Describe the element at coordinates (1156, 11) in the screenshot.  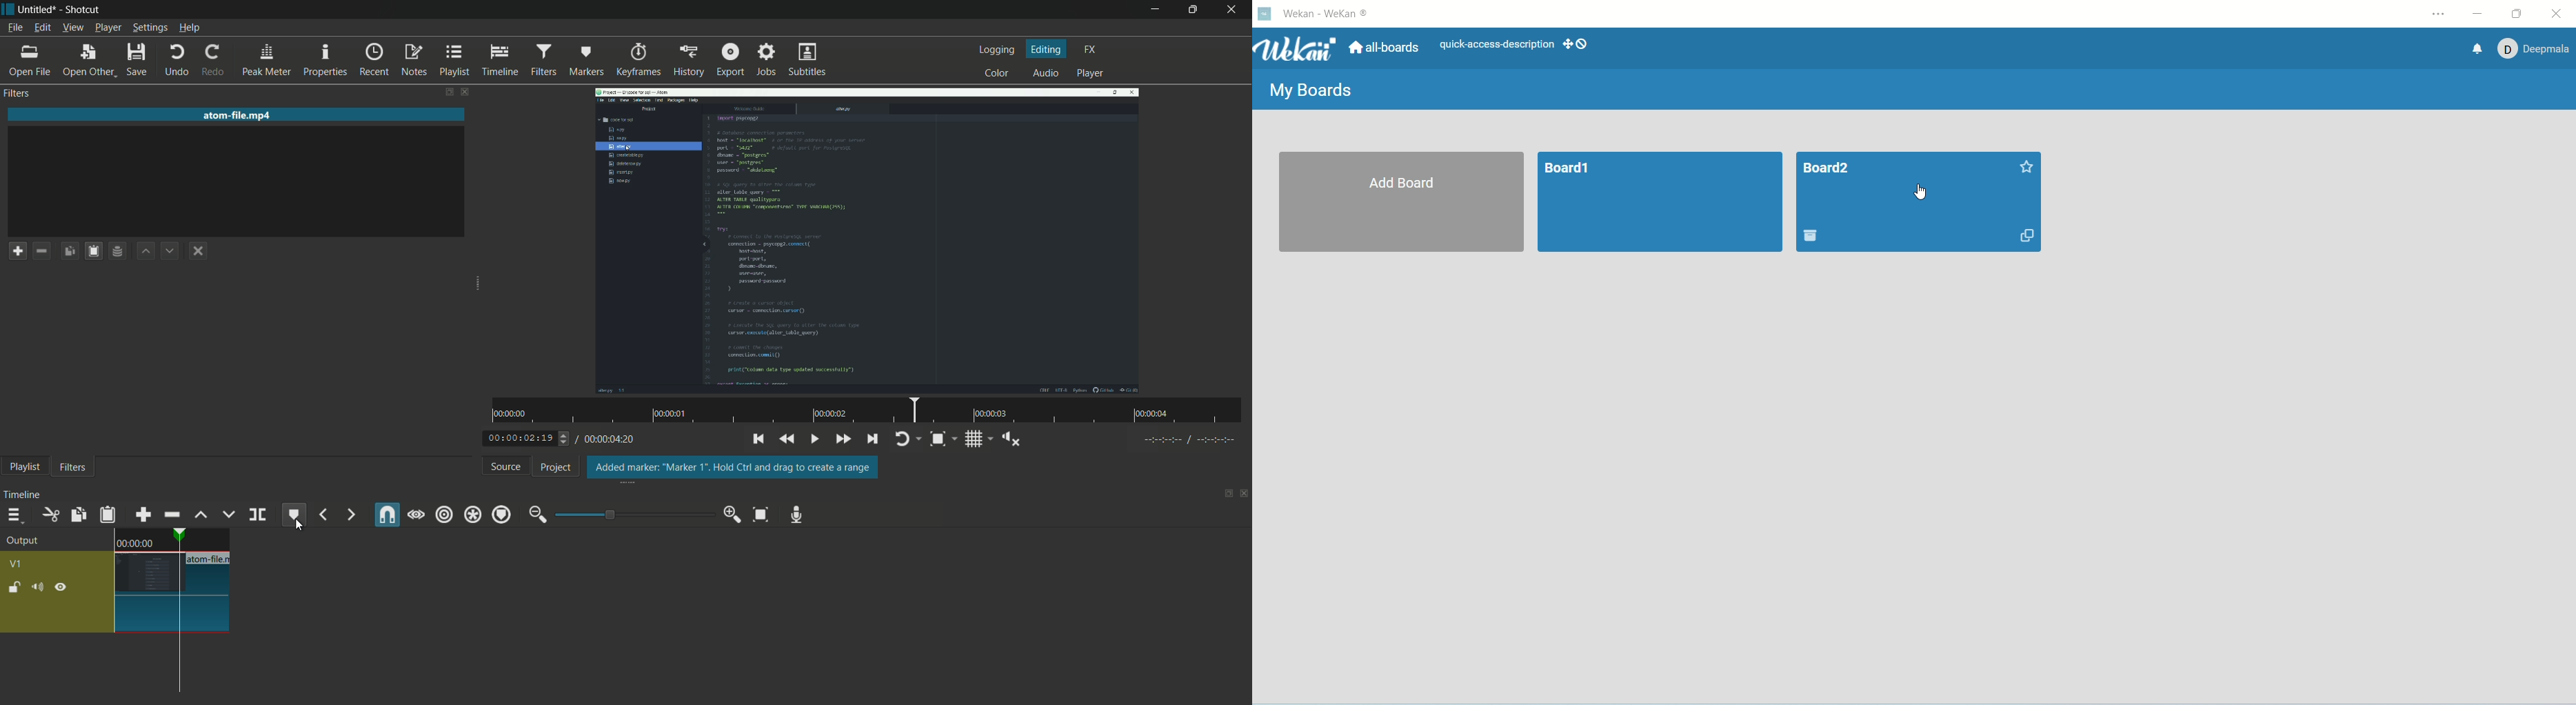
I see `minimize` at that location.